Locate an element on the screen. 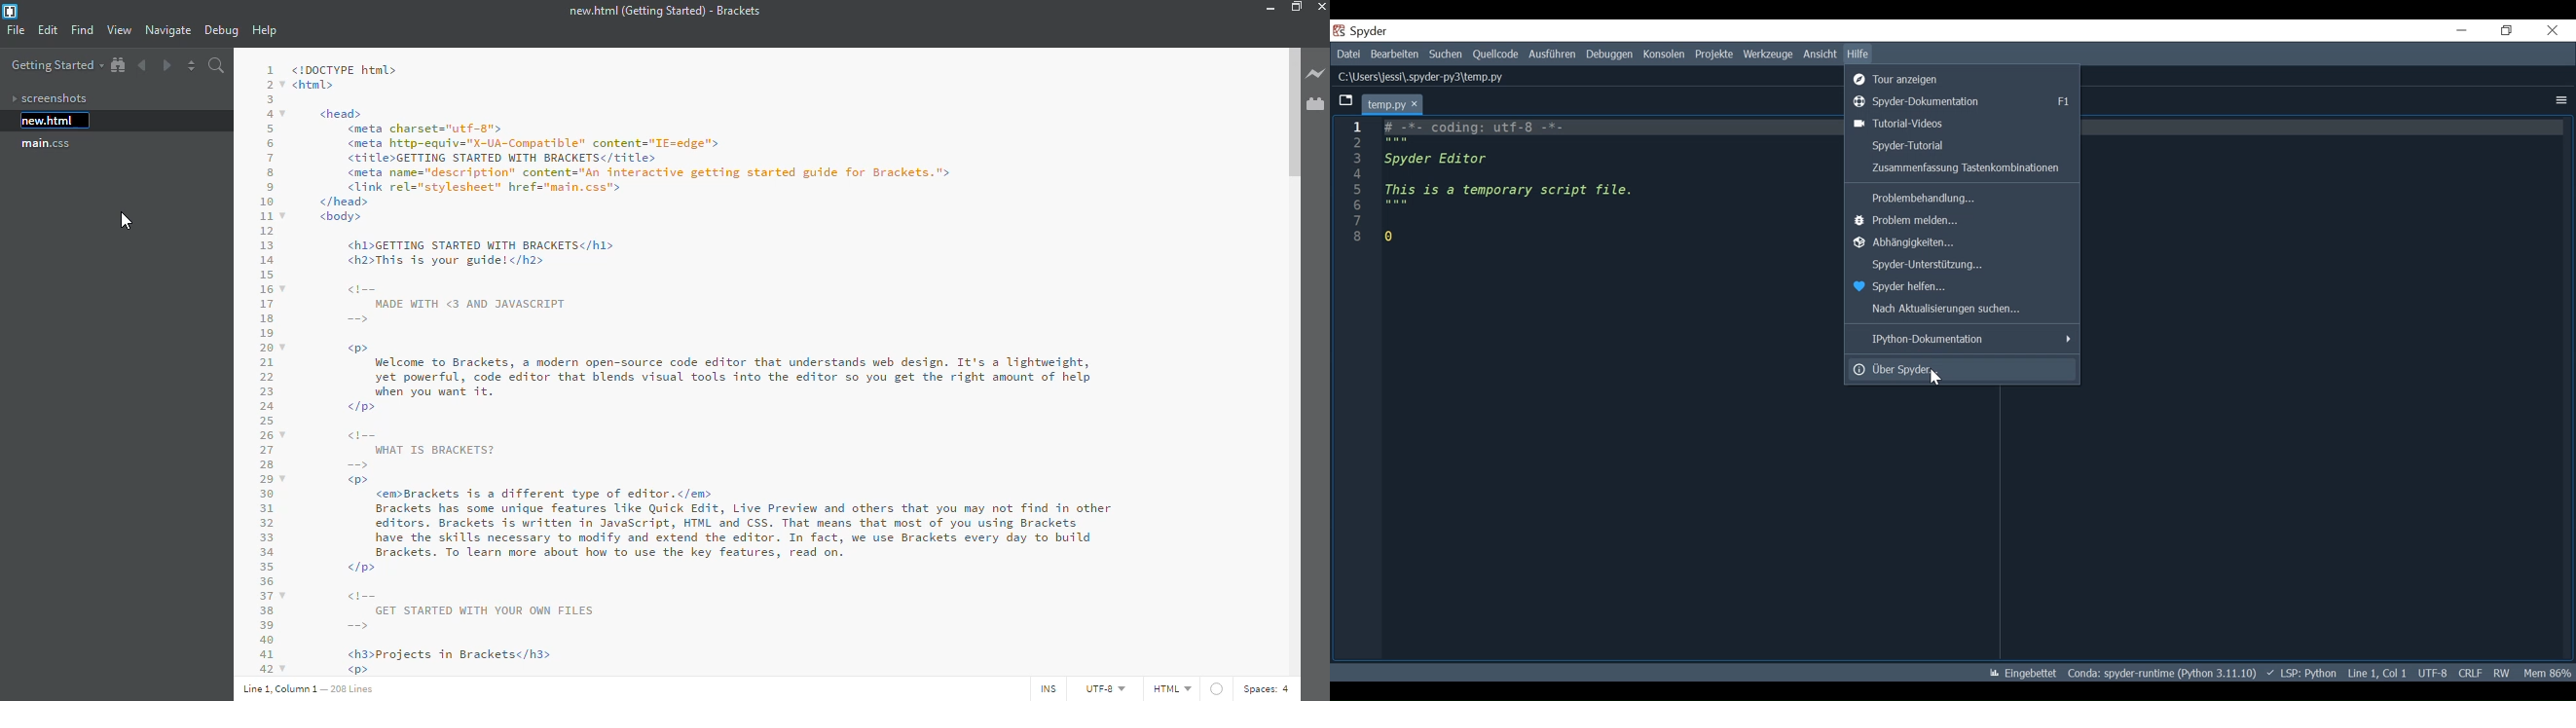 The image size is (2576, 728). & Problem melden... is located at coordinates (1913, 221).